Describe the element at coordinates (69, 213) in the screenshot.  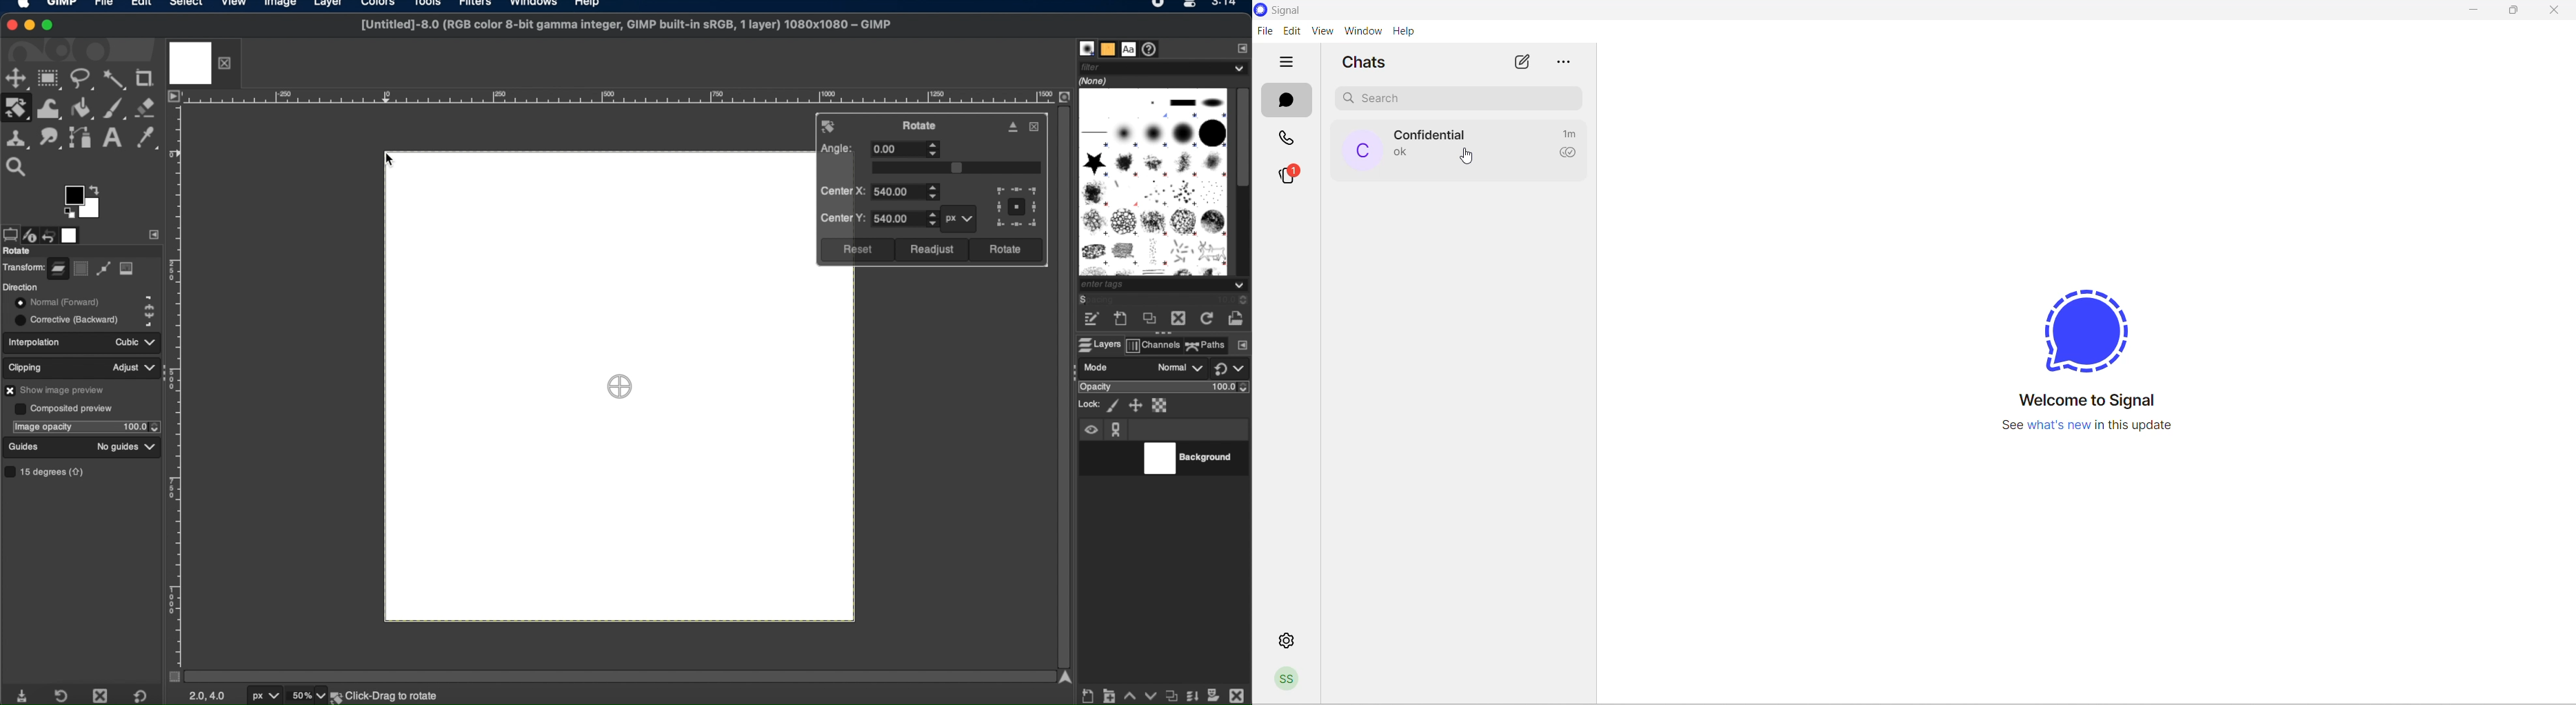
I see `preview` at that location.